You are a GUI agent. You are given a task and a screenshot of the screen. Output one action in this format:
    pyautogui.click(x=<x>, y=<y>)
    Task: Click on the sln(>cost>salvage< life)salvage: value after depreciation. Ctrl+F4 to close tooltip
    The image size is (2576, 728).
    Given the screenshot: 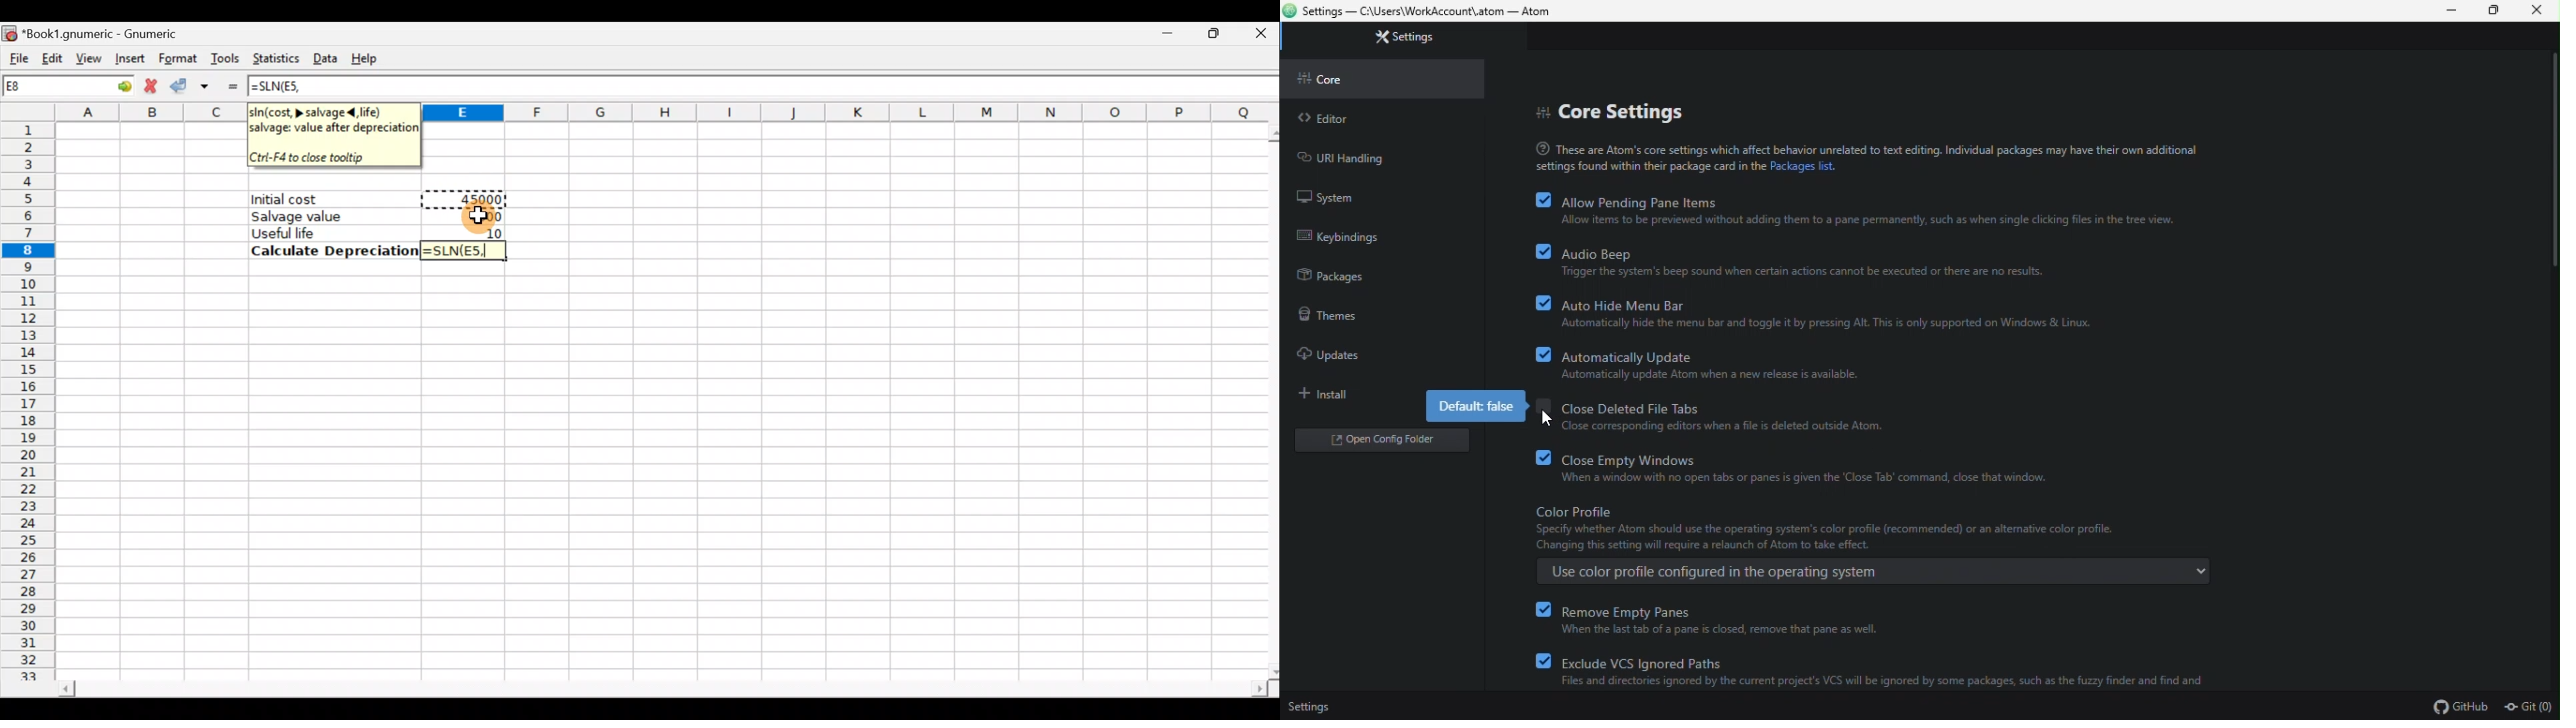 What is the action you would take?
    pyautogui.click(x=332, y=134)
    